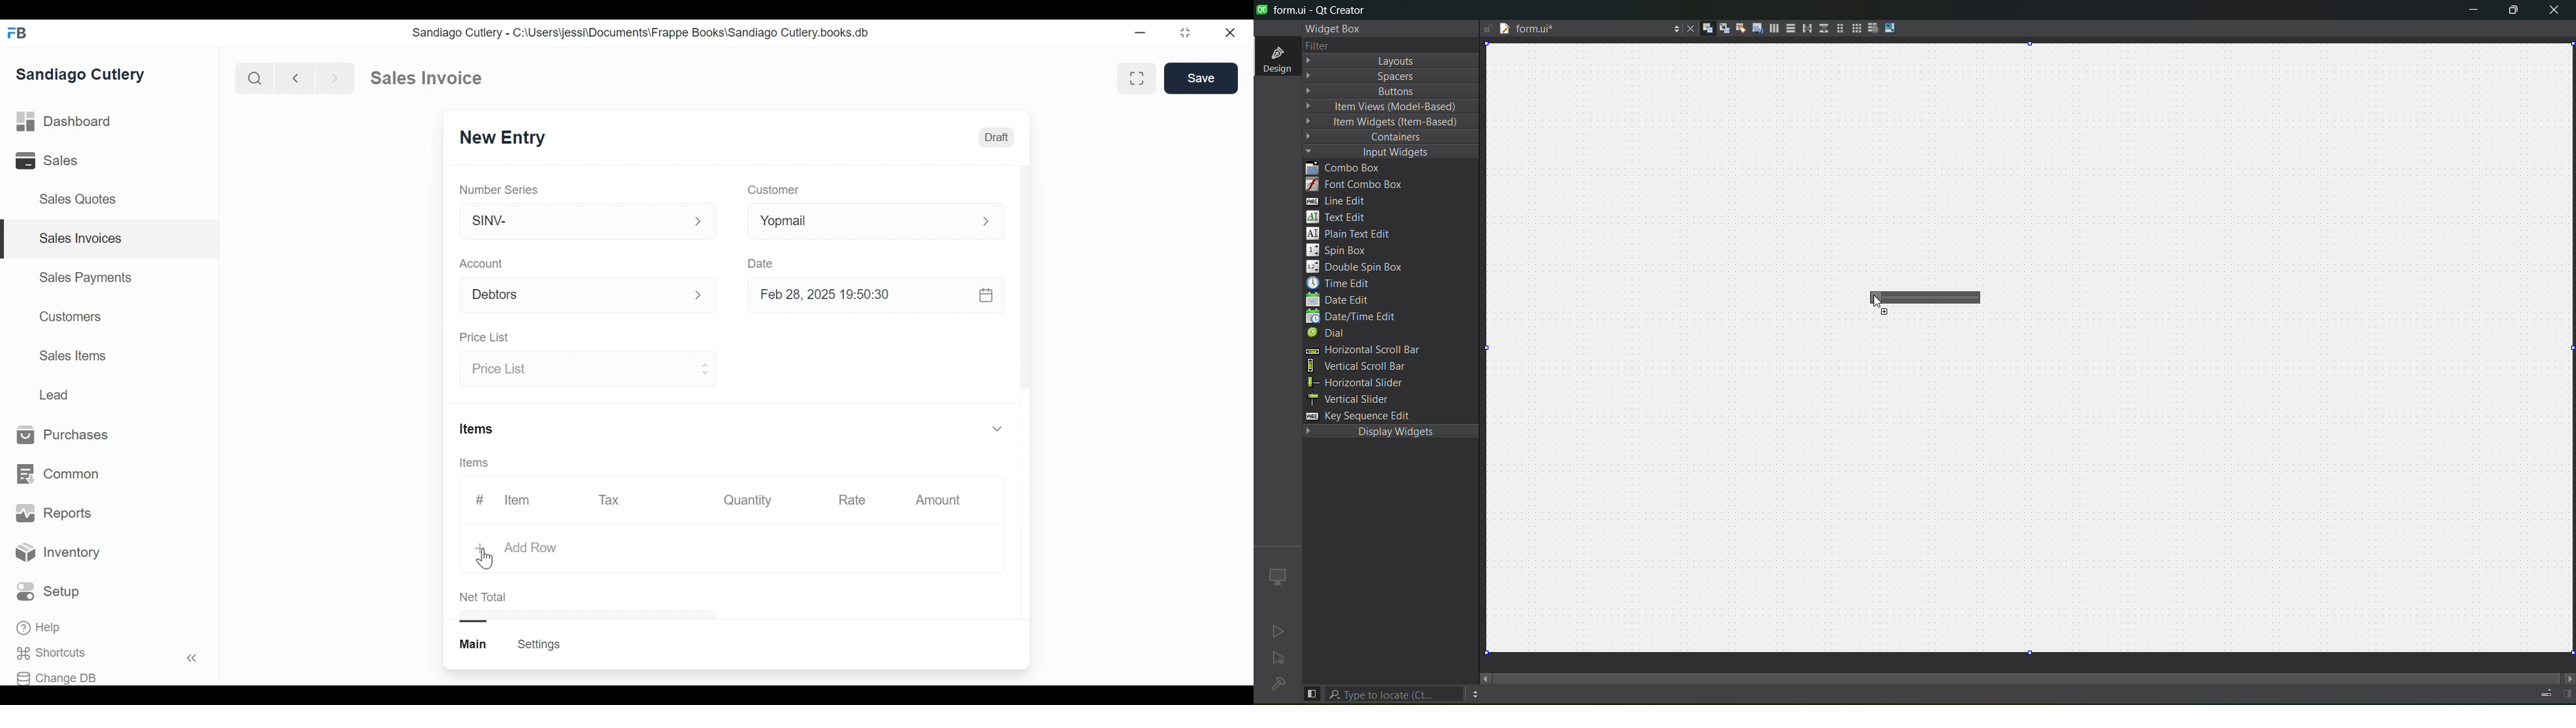 The height and width of the screenshot is (728, 2576). What do you see at coordinates (639, 32) in the screenshot?
I see `Sandiago Cutlery - C:\Users\jessi\Documents\Frappe Books\Sandiago Cutlery.books.db` at bounding box center [639, 32].